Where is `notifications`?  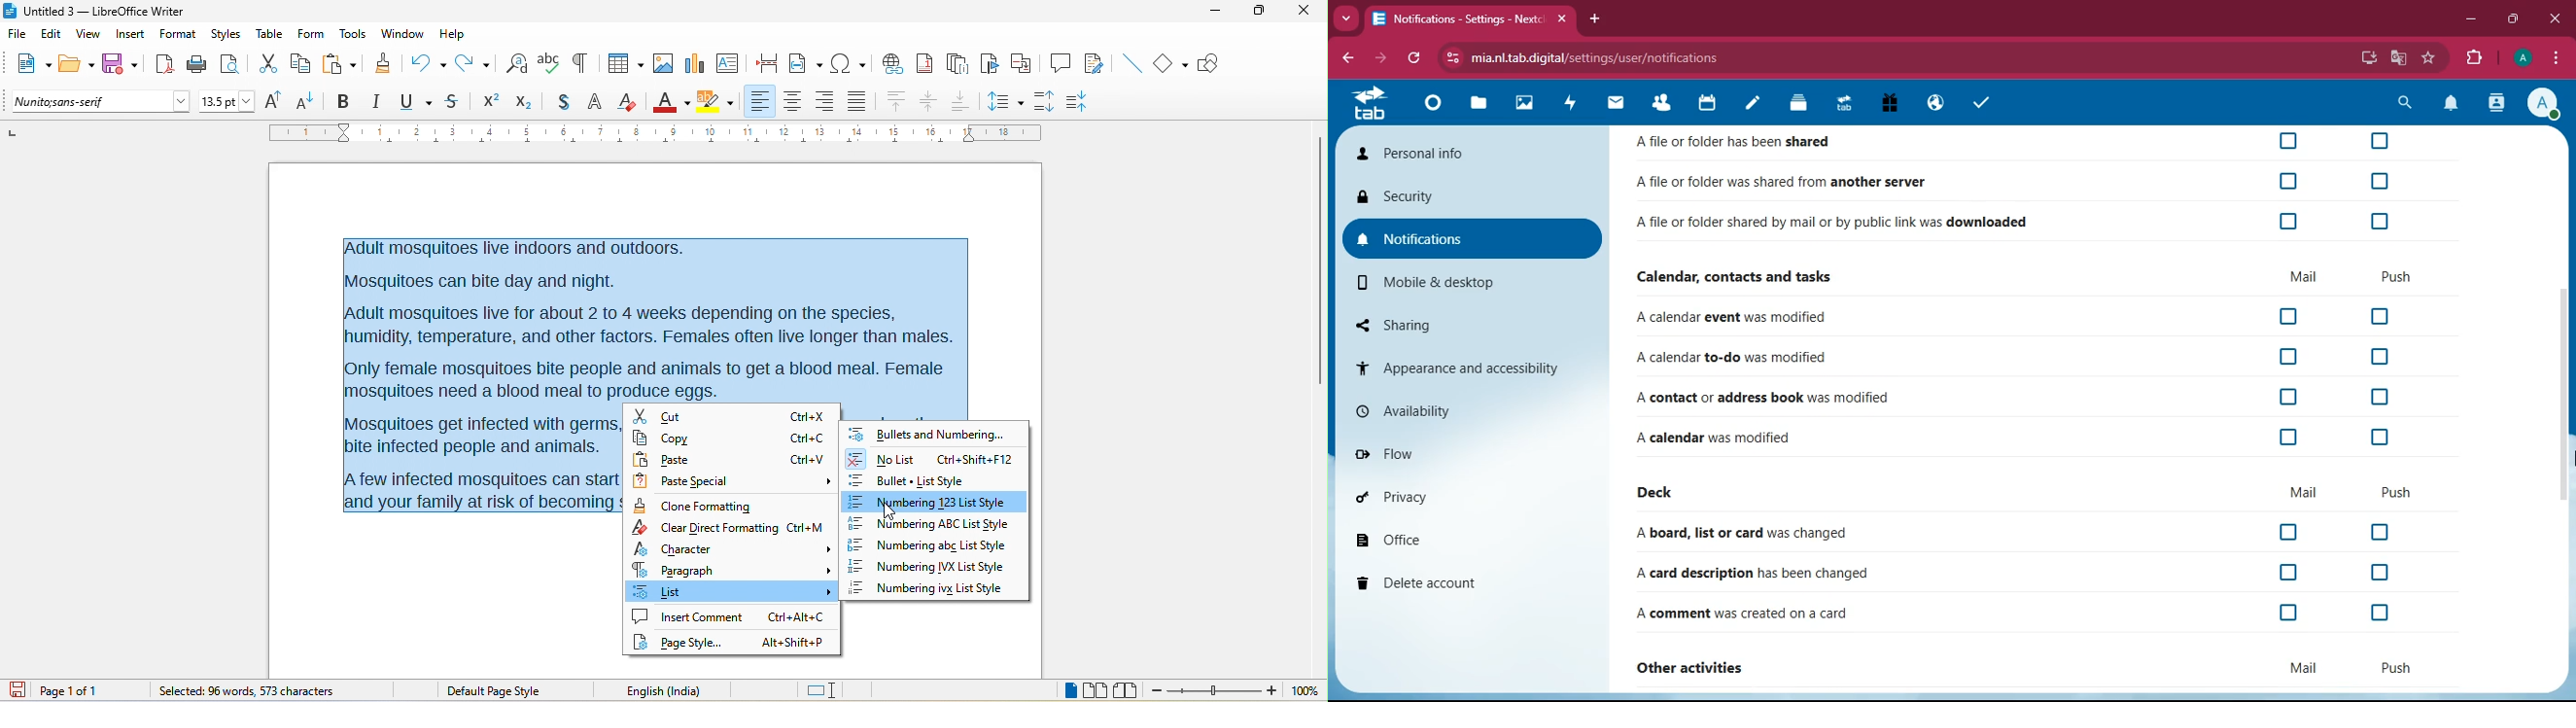 notifications is located at coordinates (2448, 104).